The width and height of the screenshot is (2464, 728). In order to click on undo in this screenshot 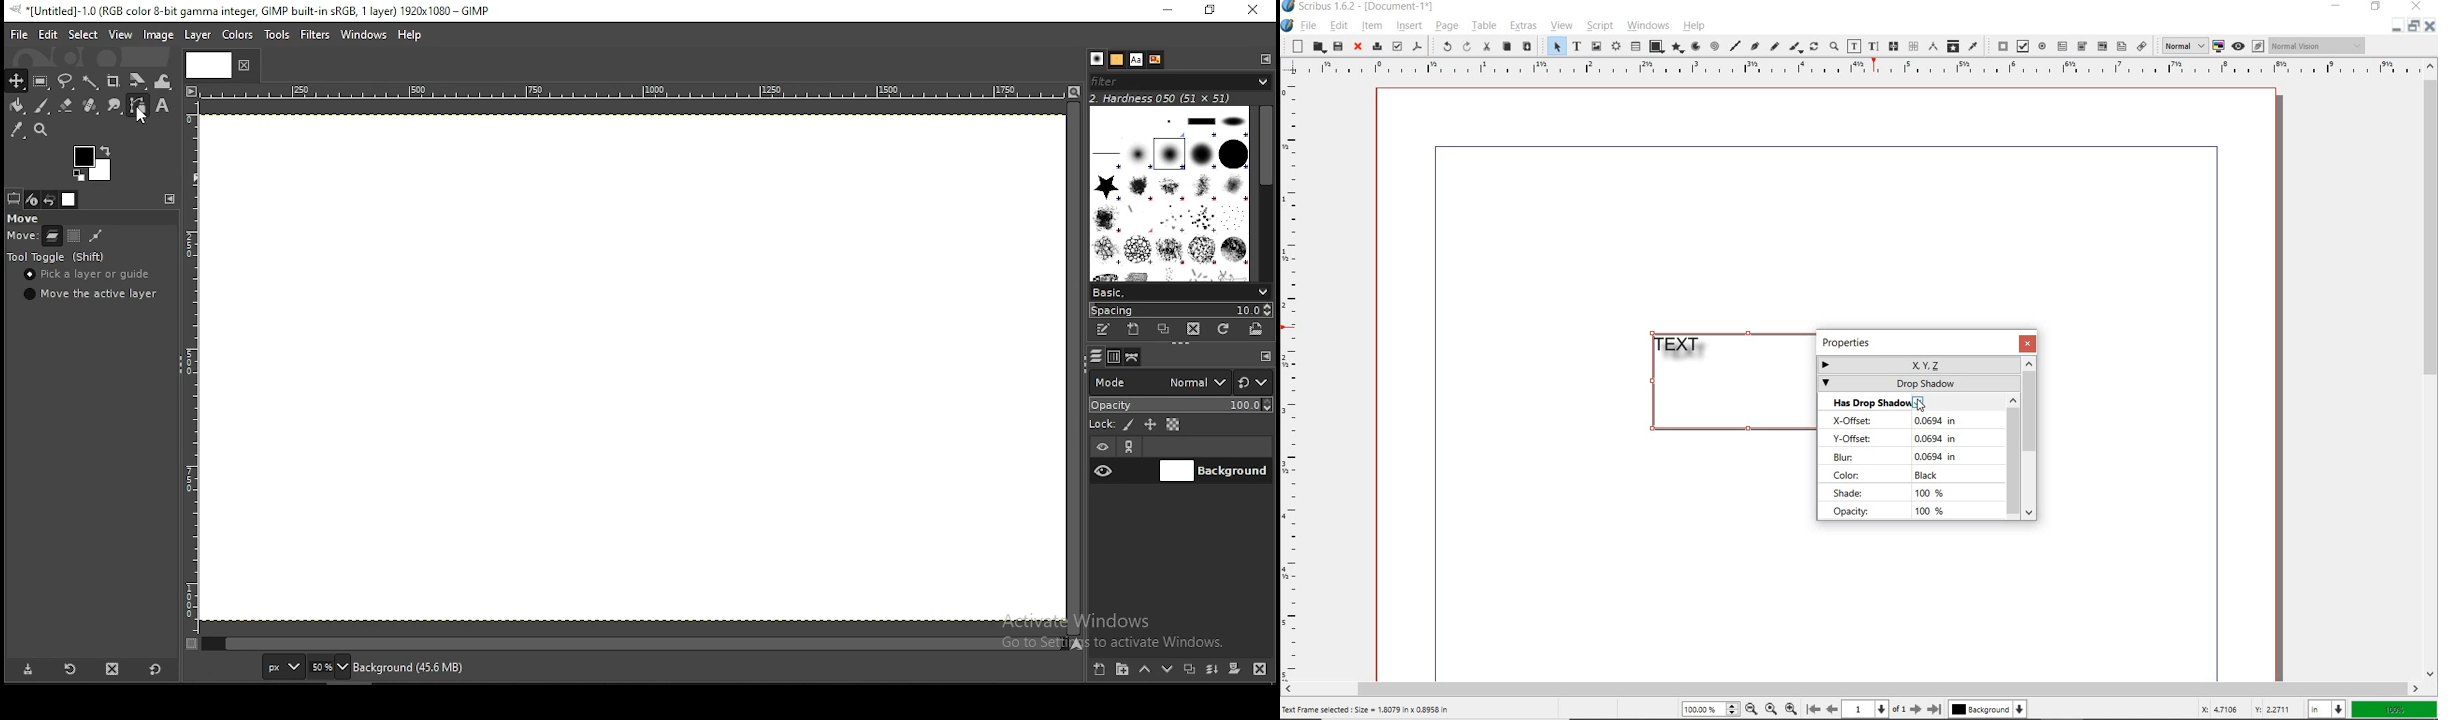, I will do `click(1443, 46)`.